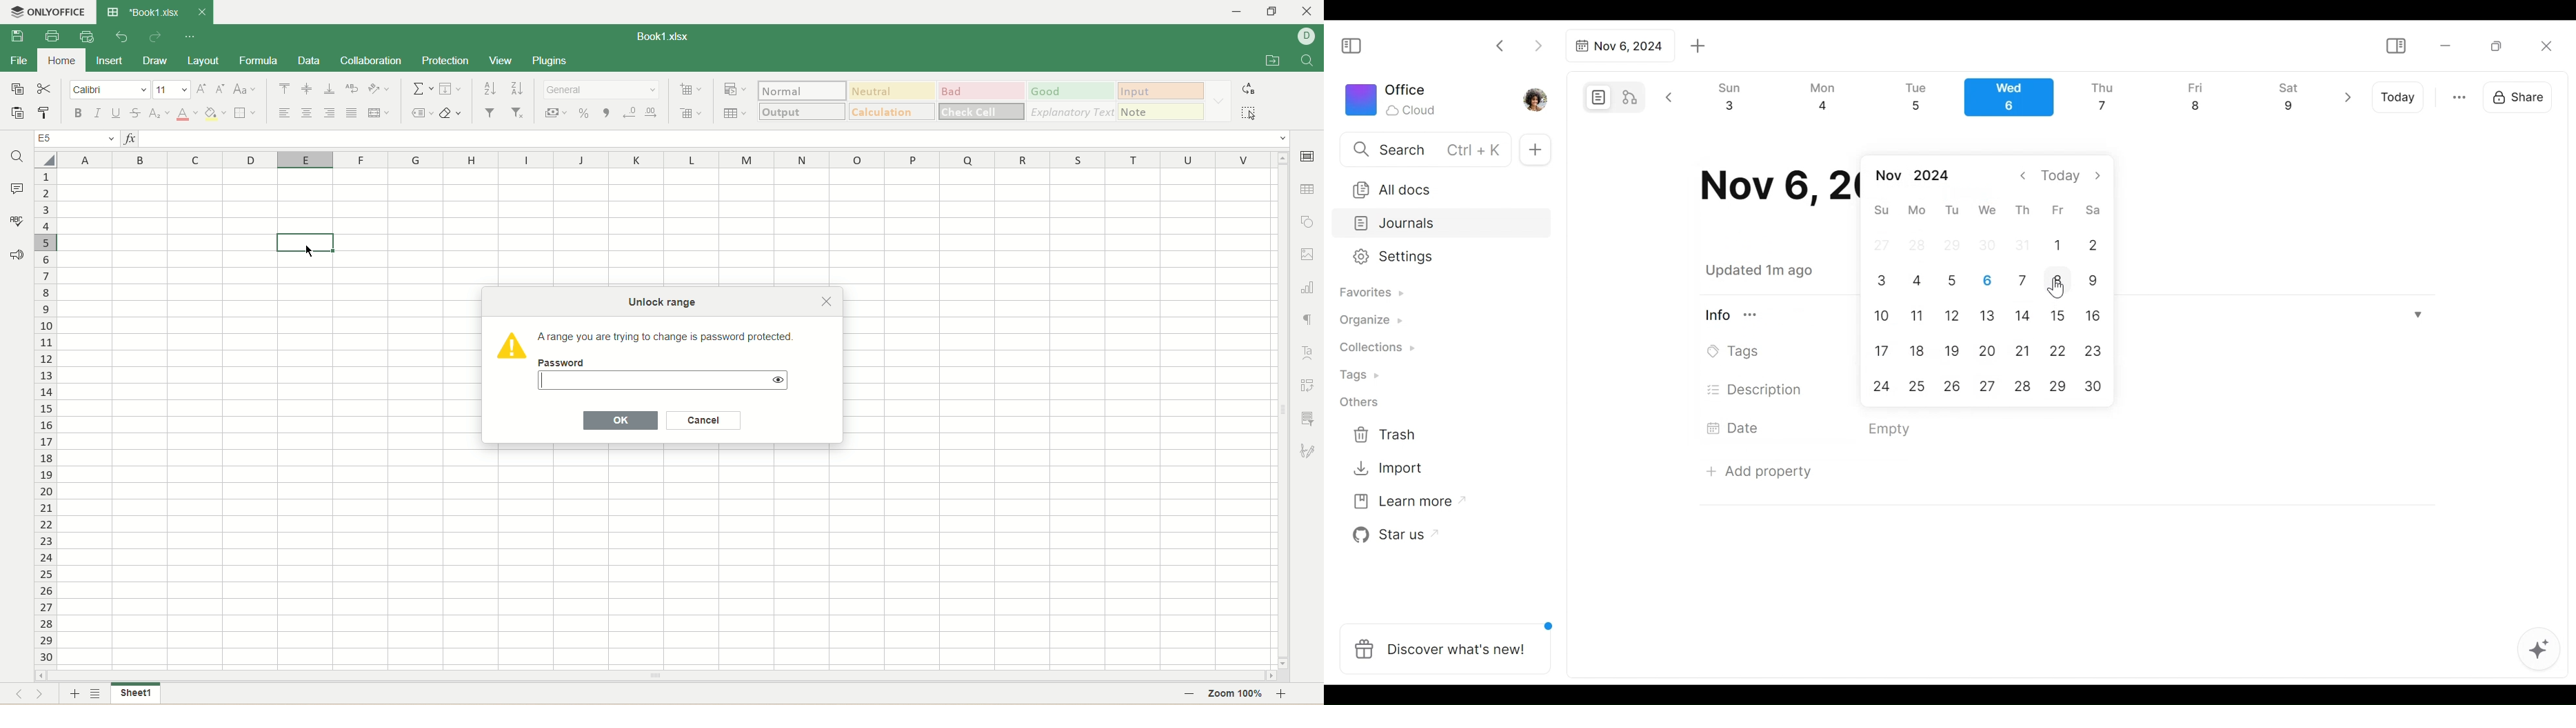 The width and height of the screenshot is (2576, 728). Describe the element at coordinates (48, 415) in the screenshot. I see `row number` at that location.